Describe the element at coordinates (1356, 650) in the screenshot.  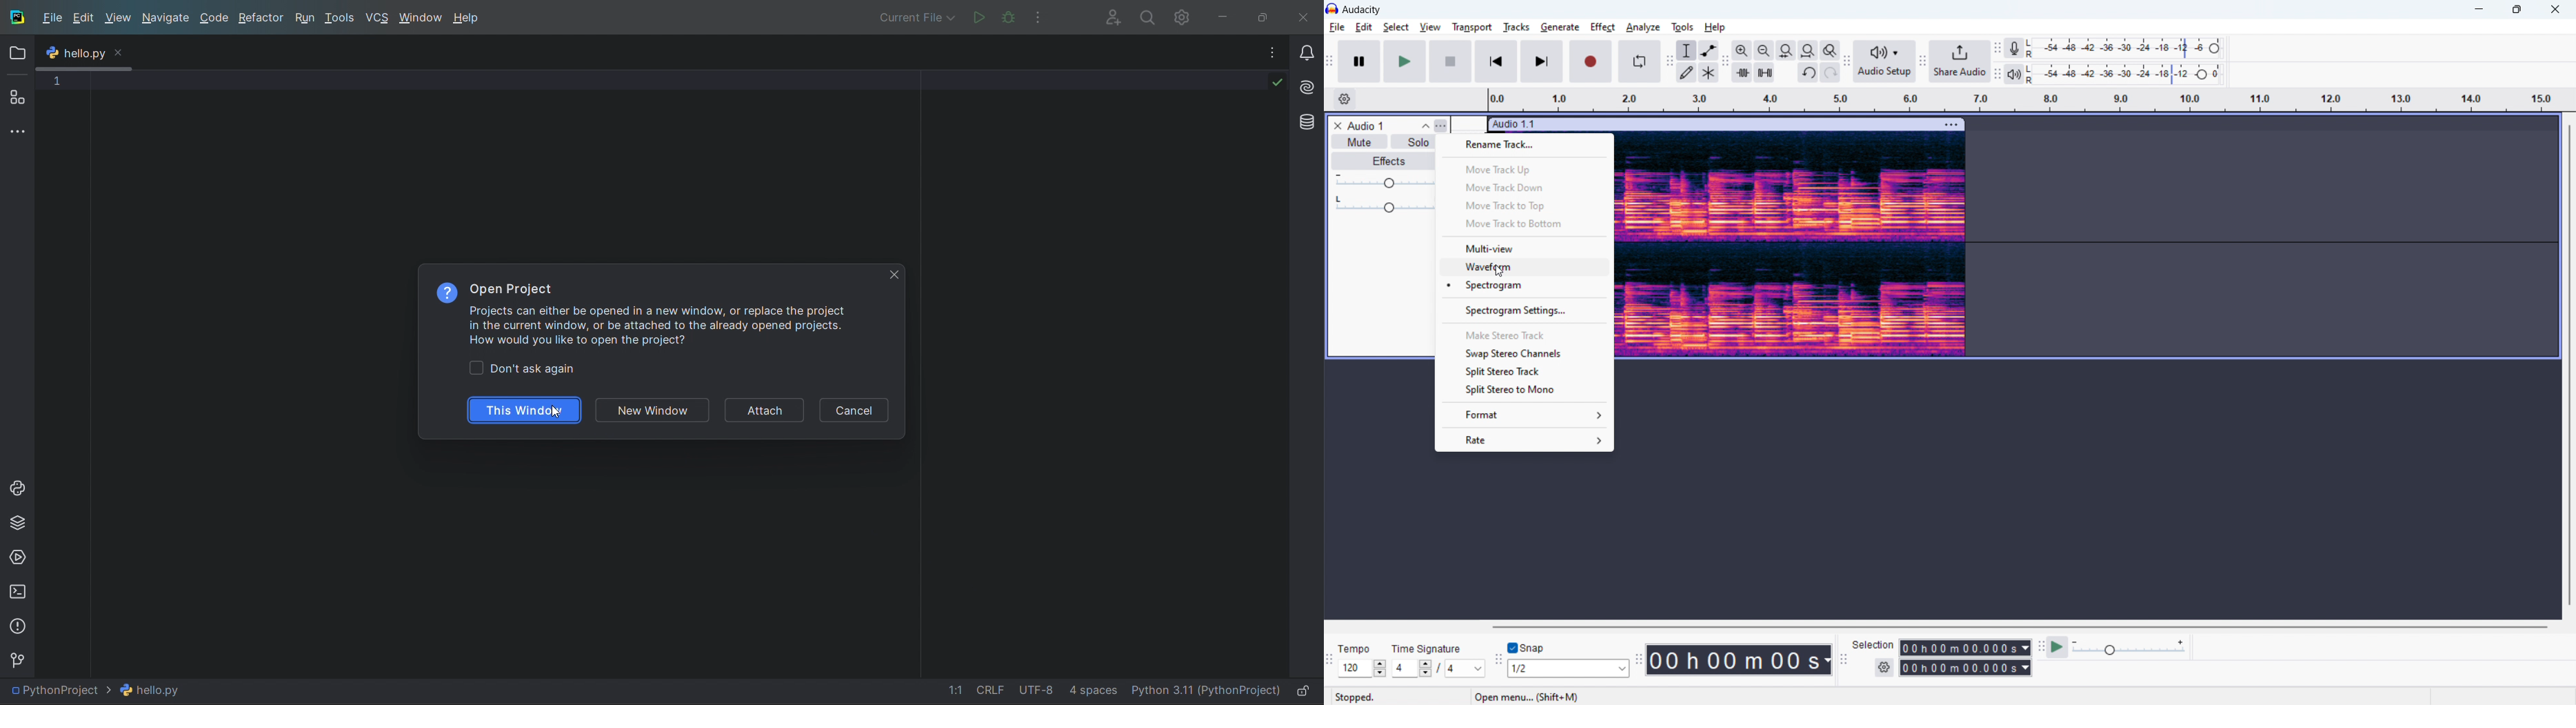
I see `tempo` at that location.